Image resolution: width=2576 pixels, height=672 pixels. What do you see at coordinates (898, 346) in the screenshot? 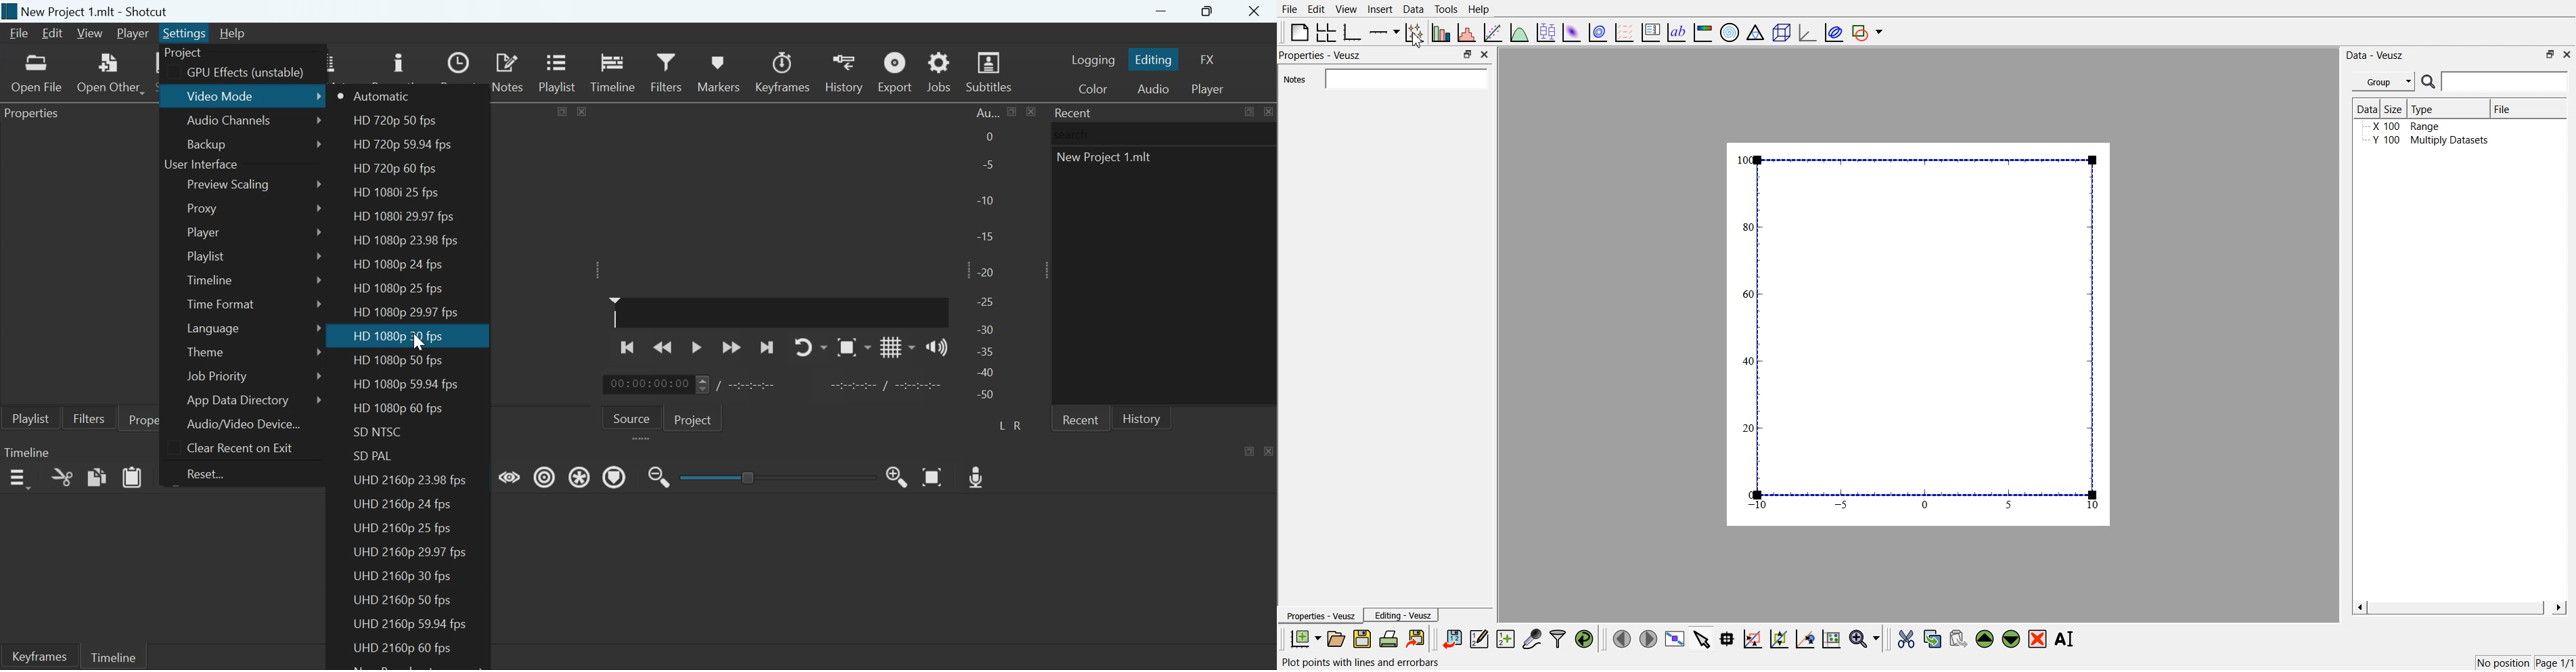
I see `Toggle grid display on the player` at bounding box center [898, 346].